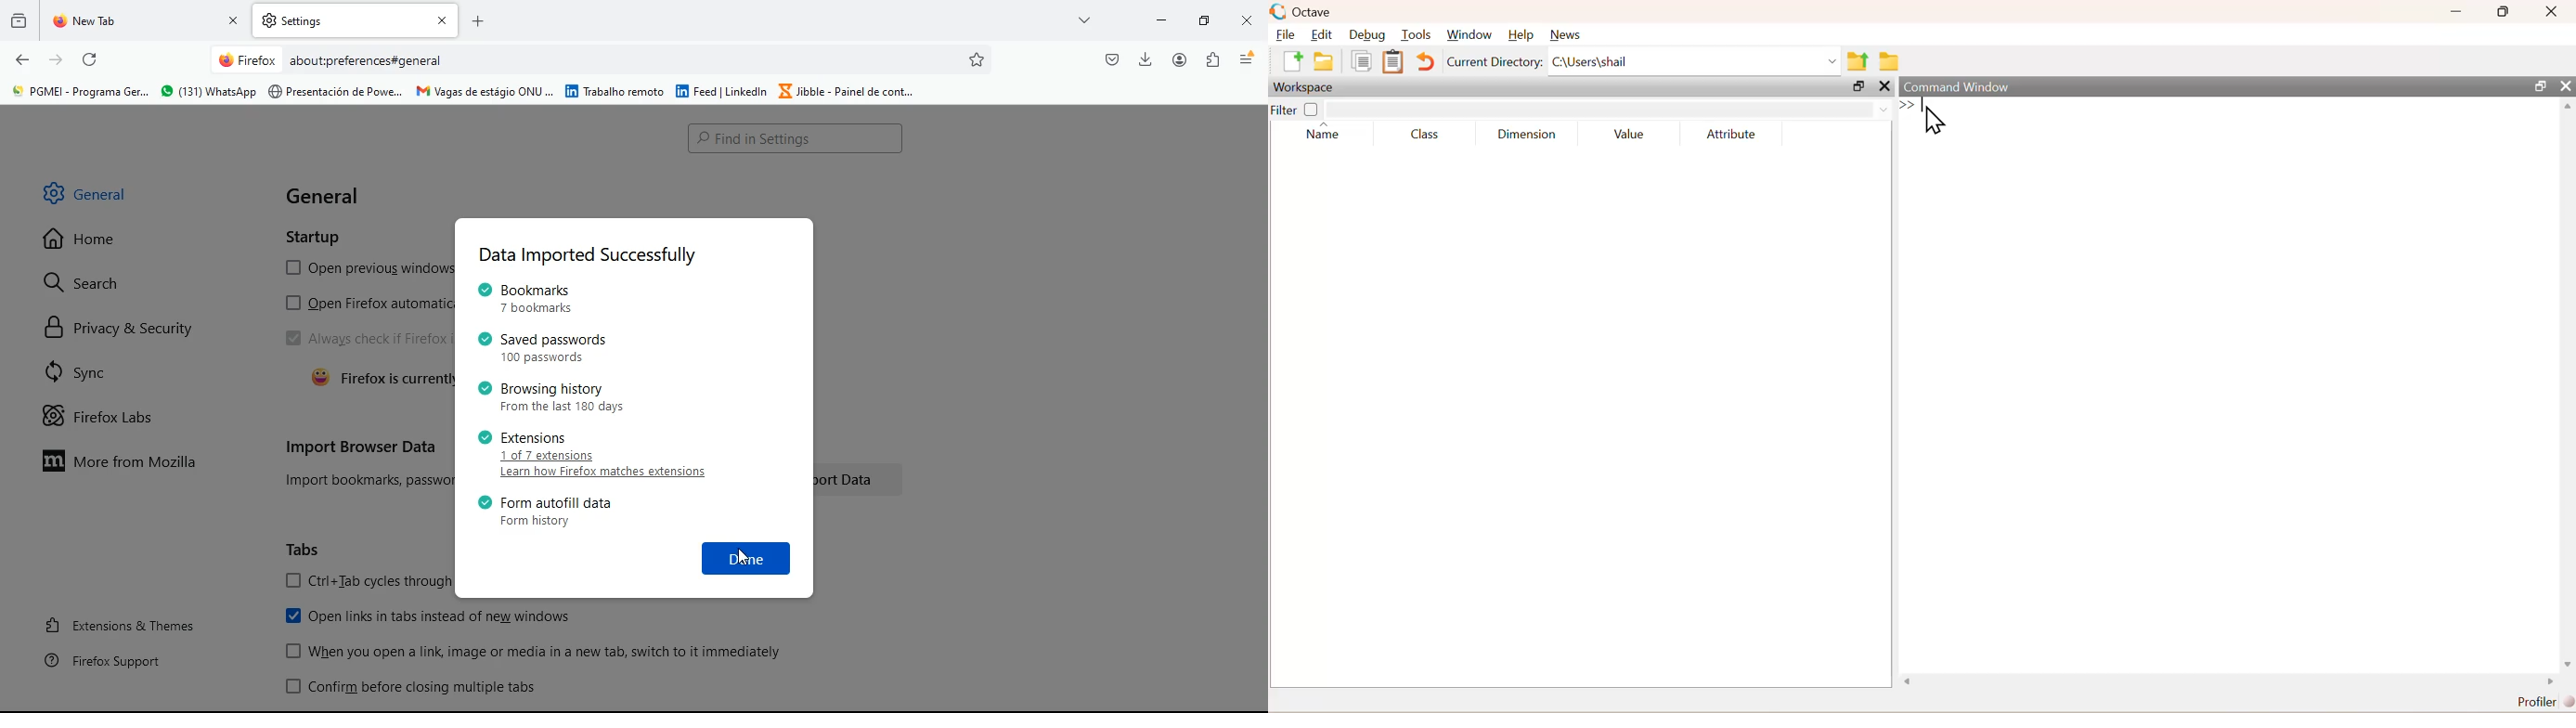  Describe the element at coordinates (1885, 89) in the screenshot. I see `Close` at that location.